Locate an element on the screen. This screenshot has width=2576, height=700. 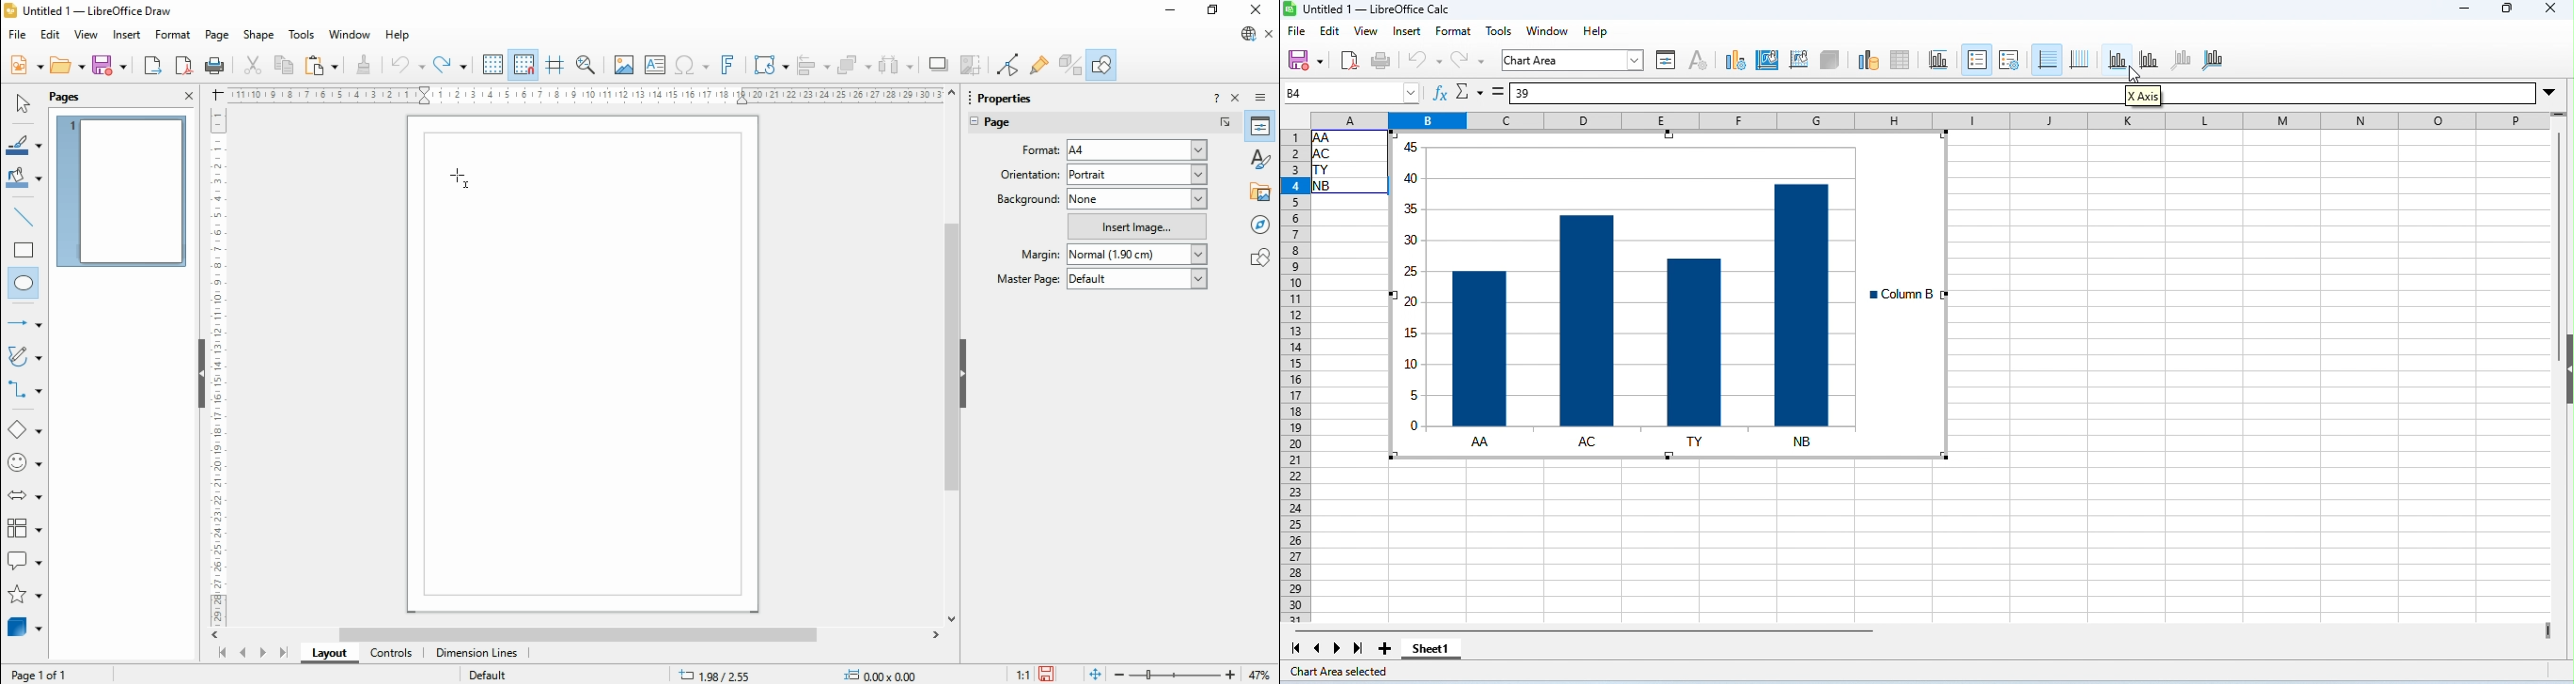
align  objects is located at coordinates (813, 65).